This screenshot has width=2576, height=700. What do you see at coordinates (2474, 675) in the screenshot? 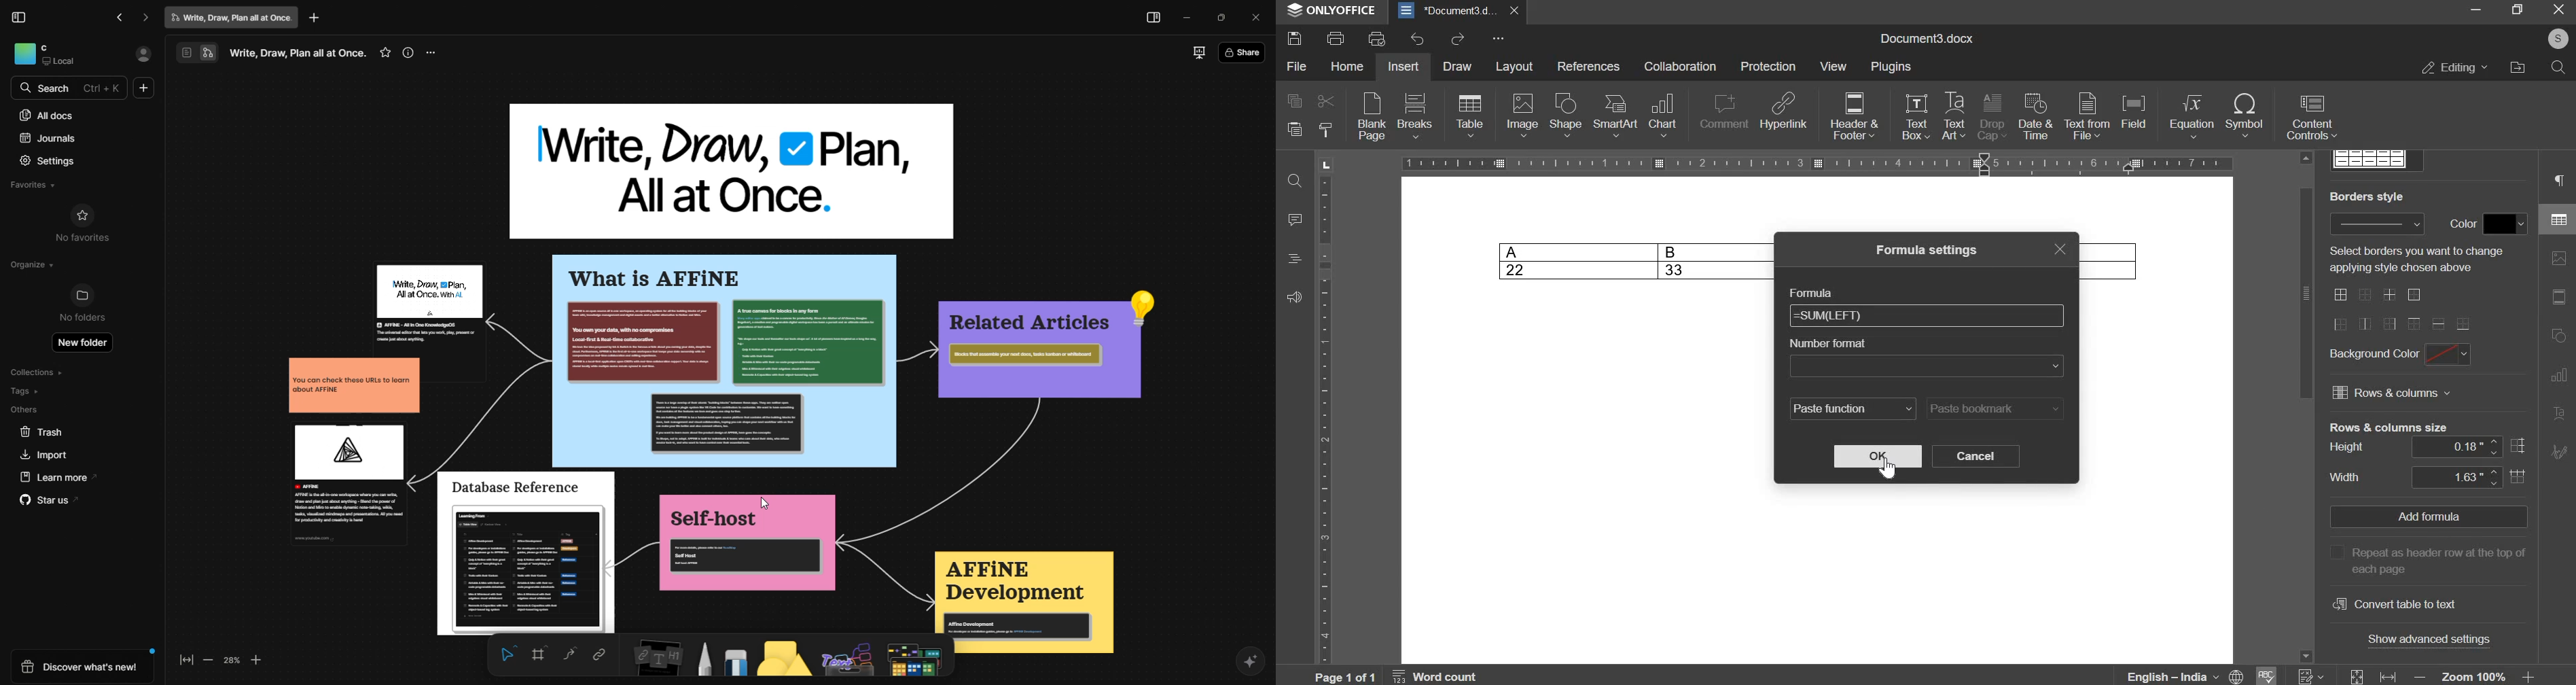
I see `Zoom 100%` at bounding box center [2474, 675].